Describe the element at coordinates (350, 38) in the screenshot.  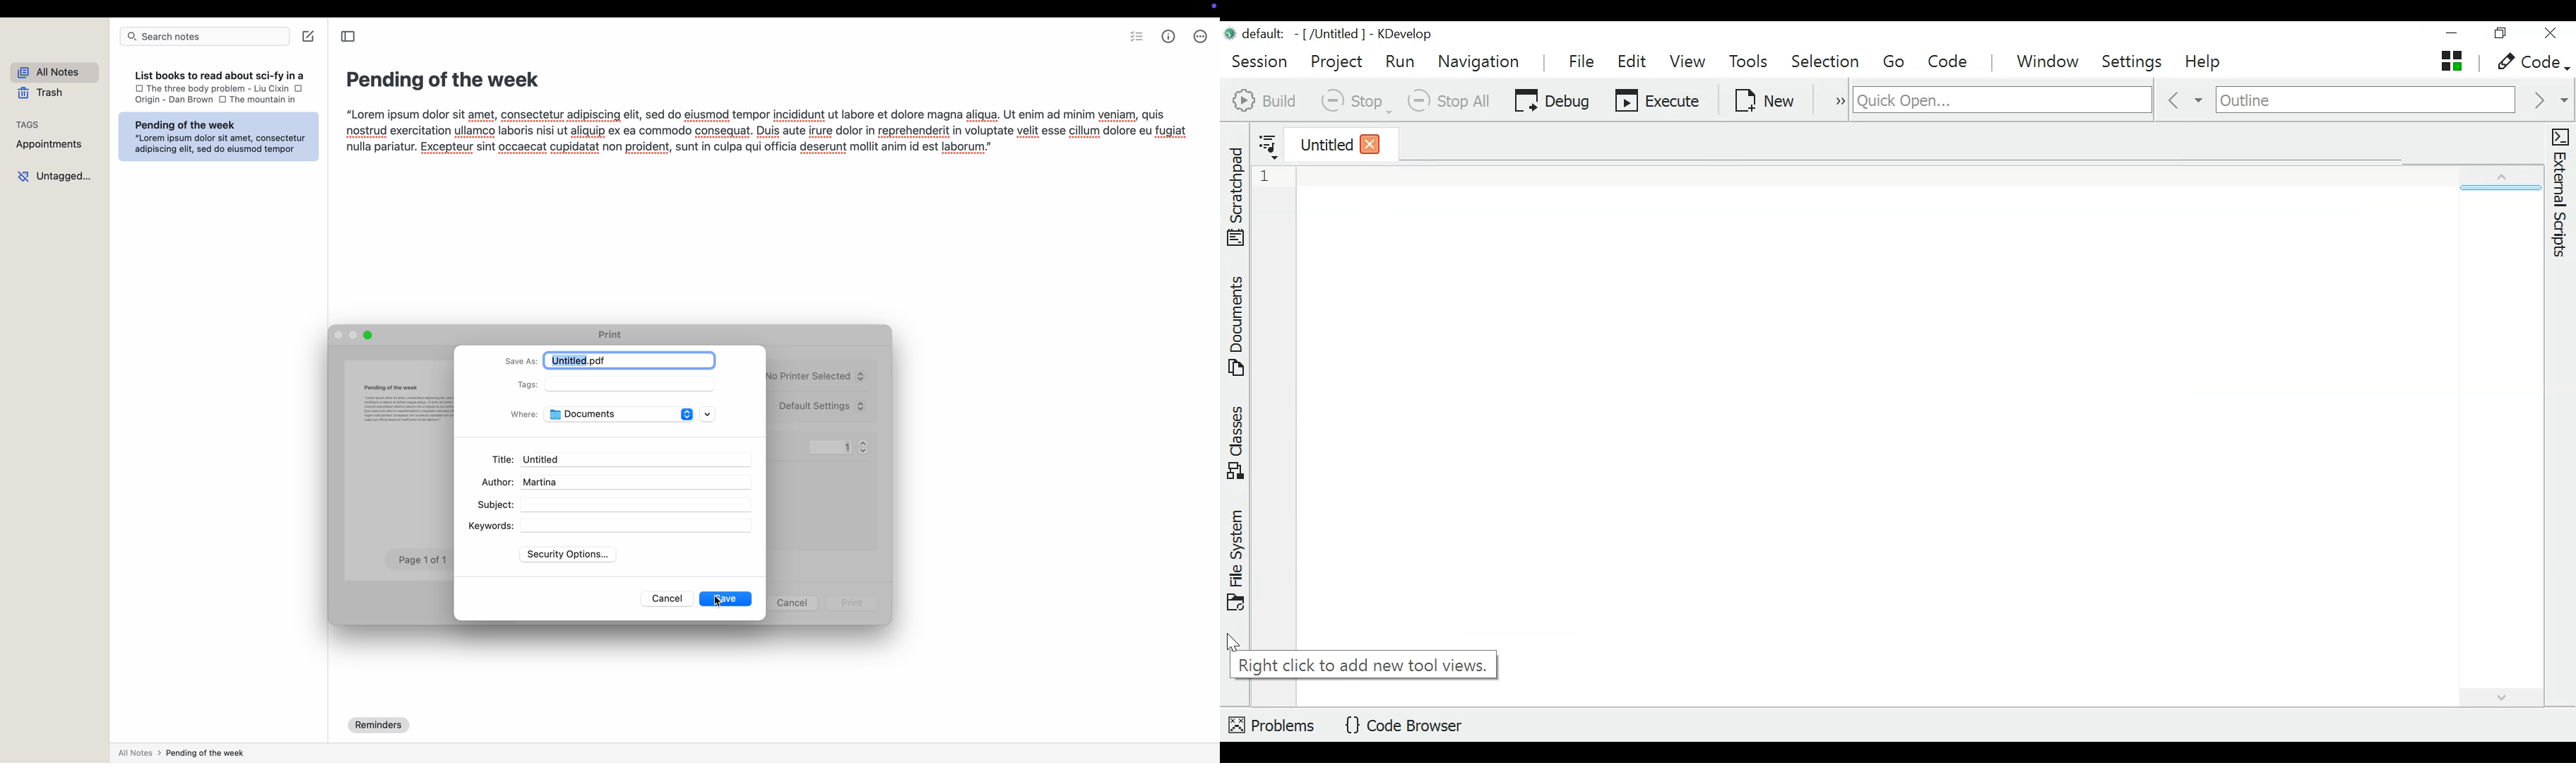
I see `toggle sidebar` at that location.